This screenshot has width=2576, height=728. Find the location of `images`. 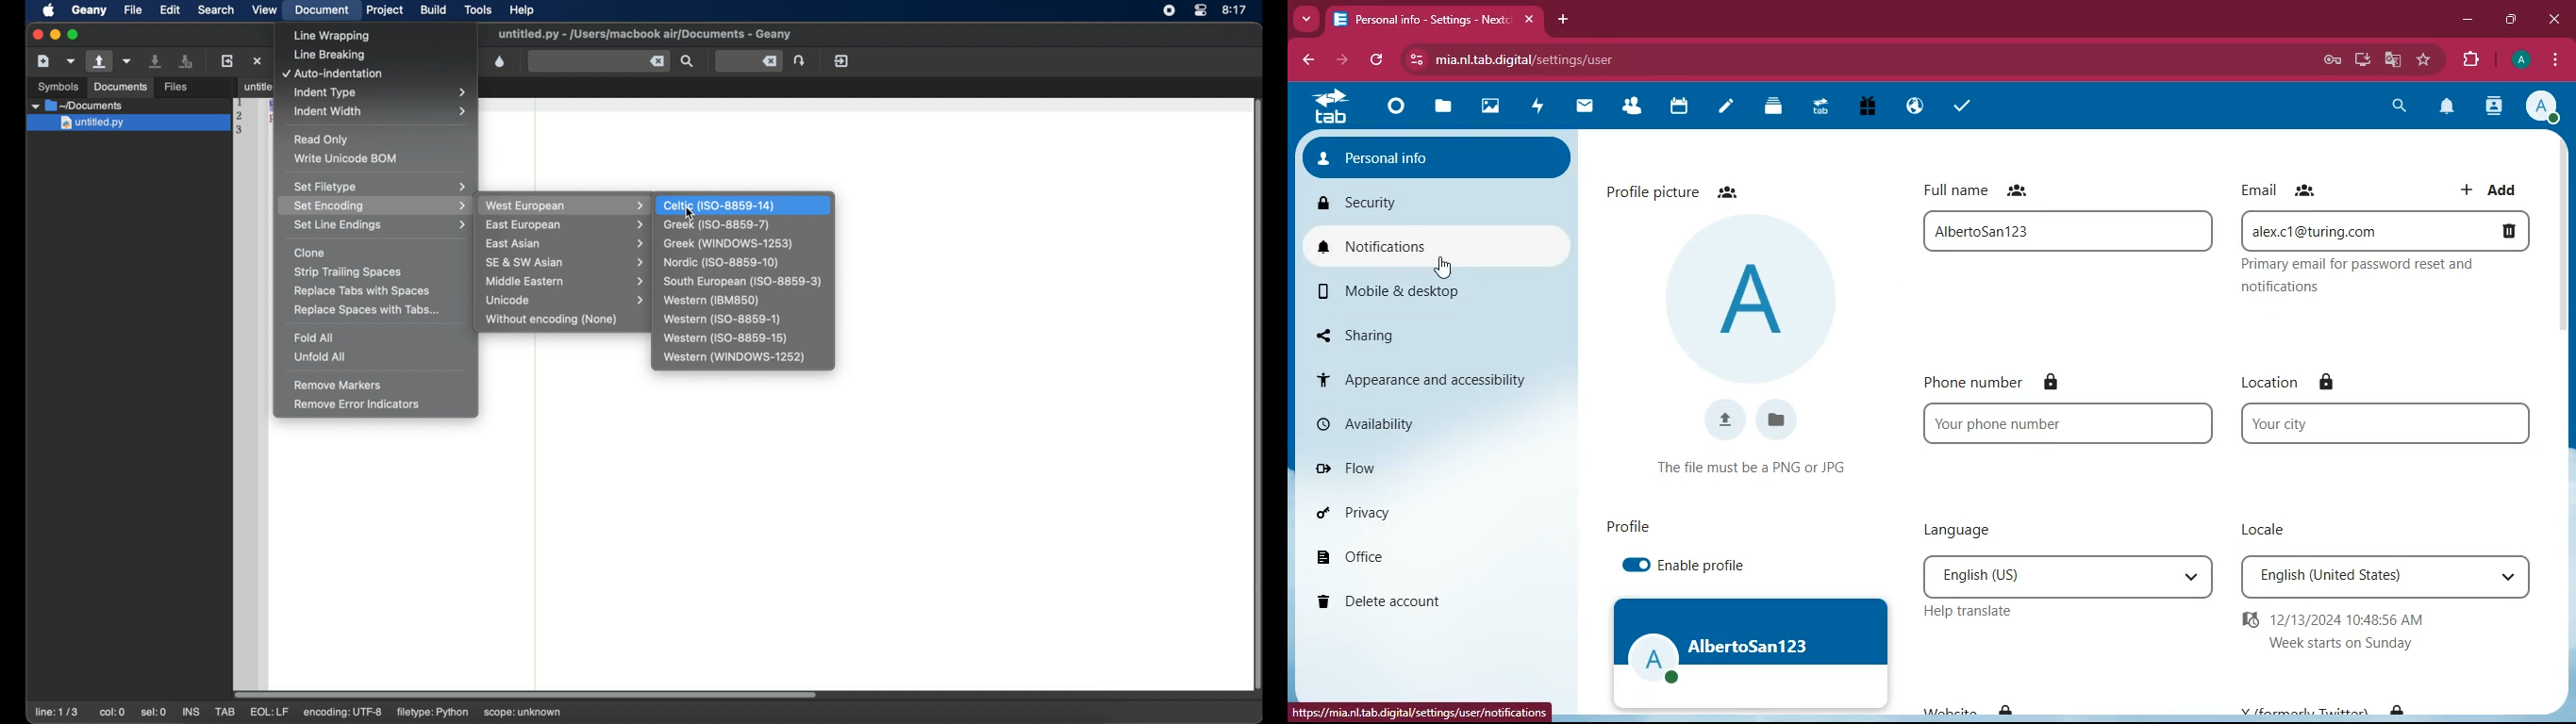

images is located at coordinates (1491, 107).